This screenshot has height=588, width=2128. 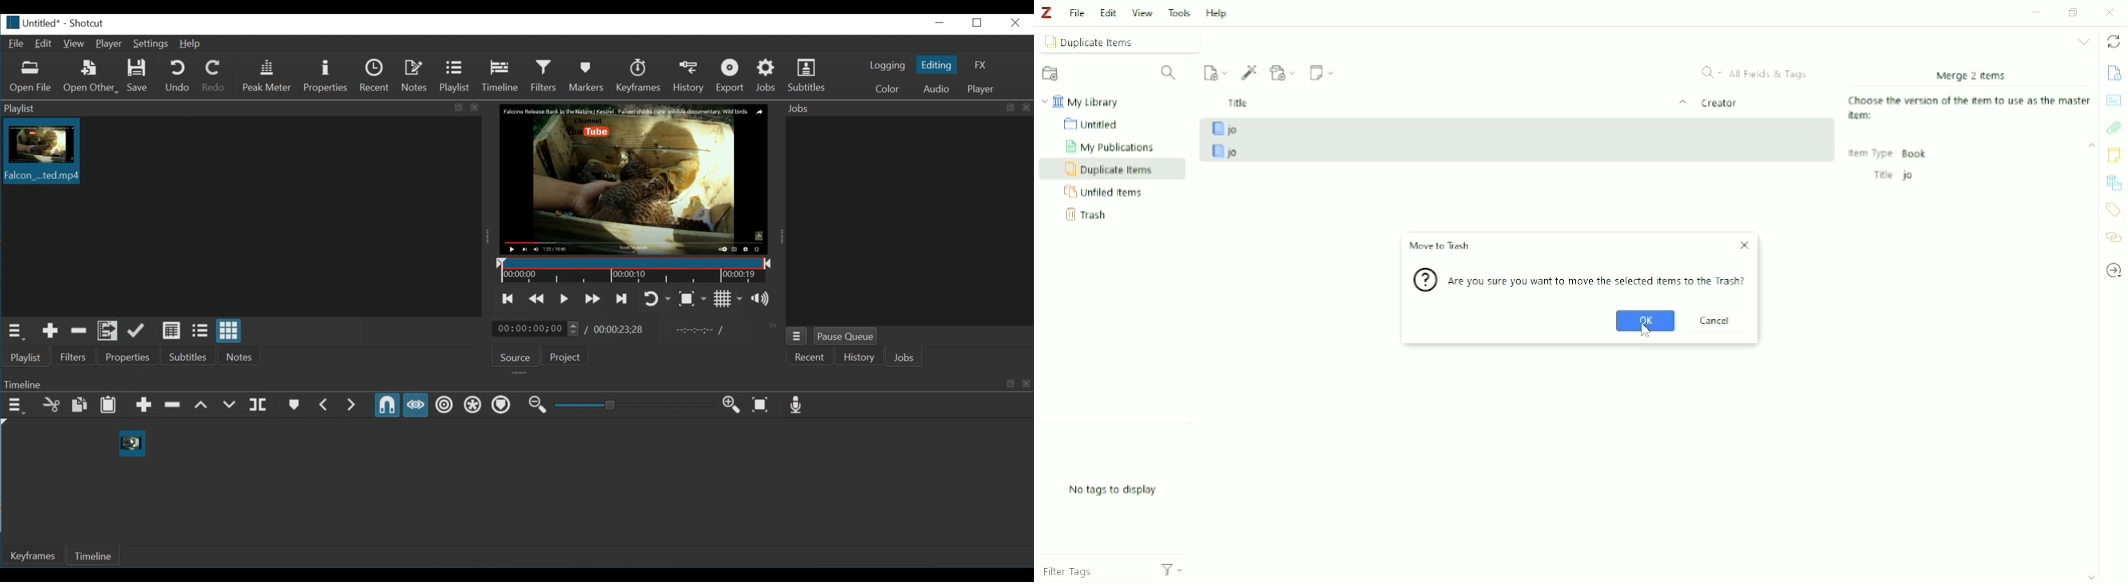 I want to click on All Fields & Tags, so click(x=1755, y=72).